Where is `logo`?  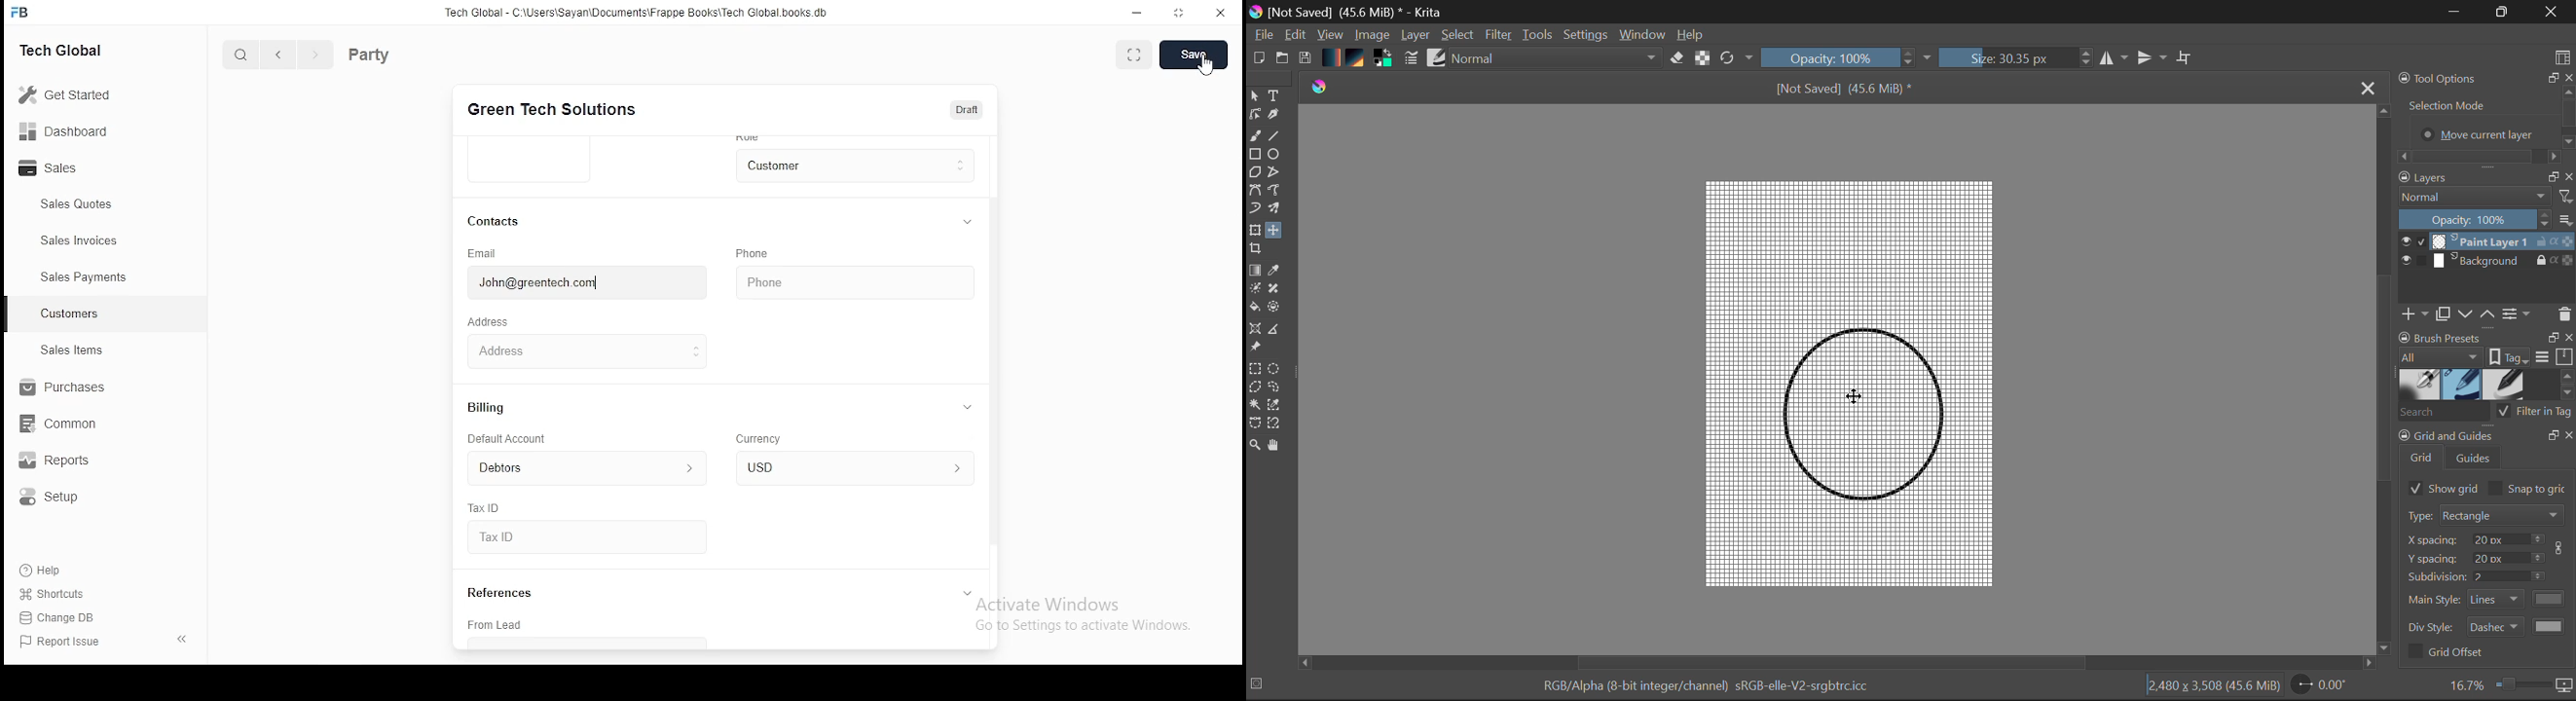 logo is located at coordinates (1320, 85).